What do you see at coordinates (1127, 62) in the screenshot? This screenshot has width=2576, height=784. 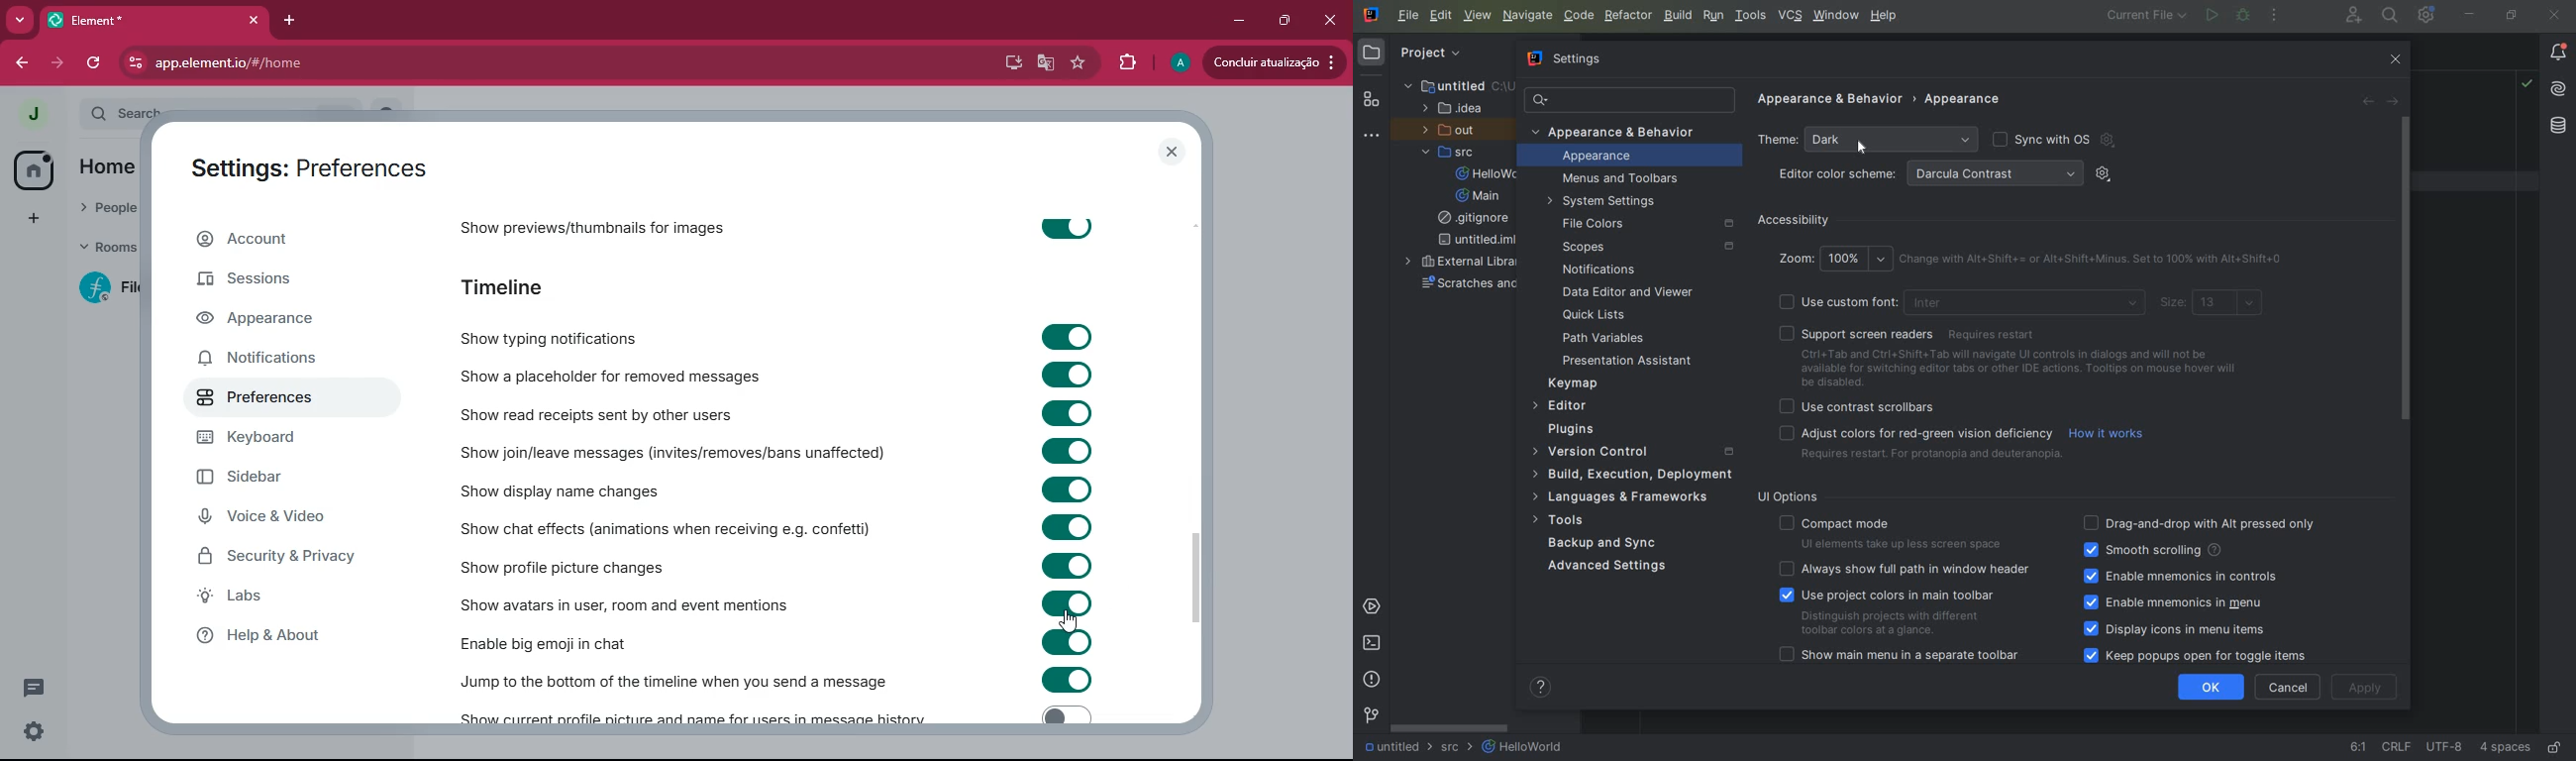 I see `extensions` at bounding box center [1127, 62].